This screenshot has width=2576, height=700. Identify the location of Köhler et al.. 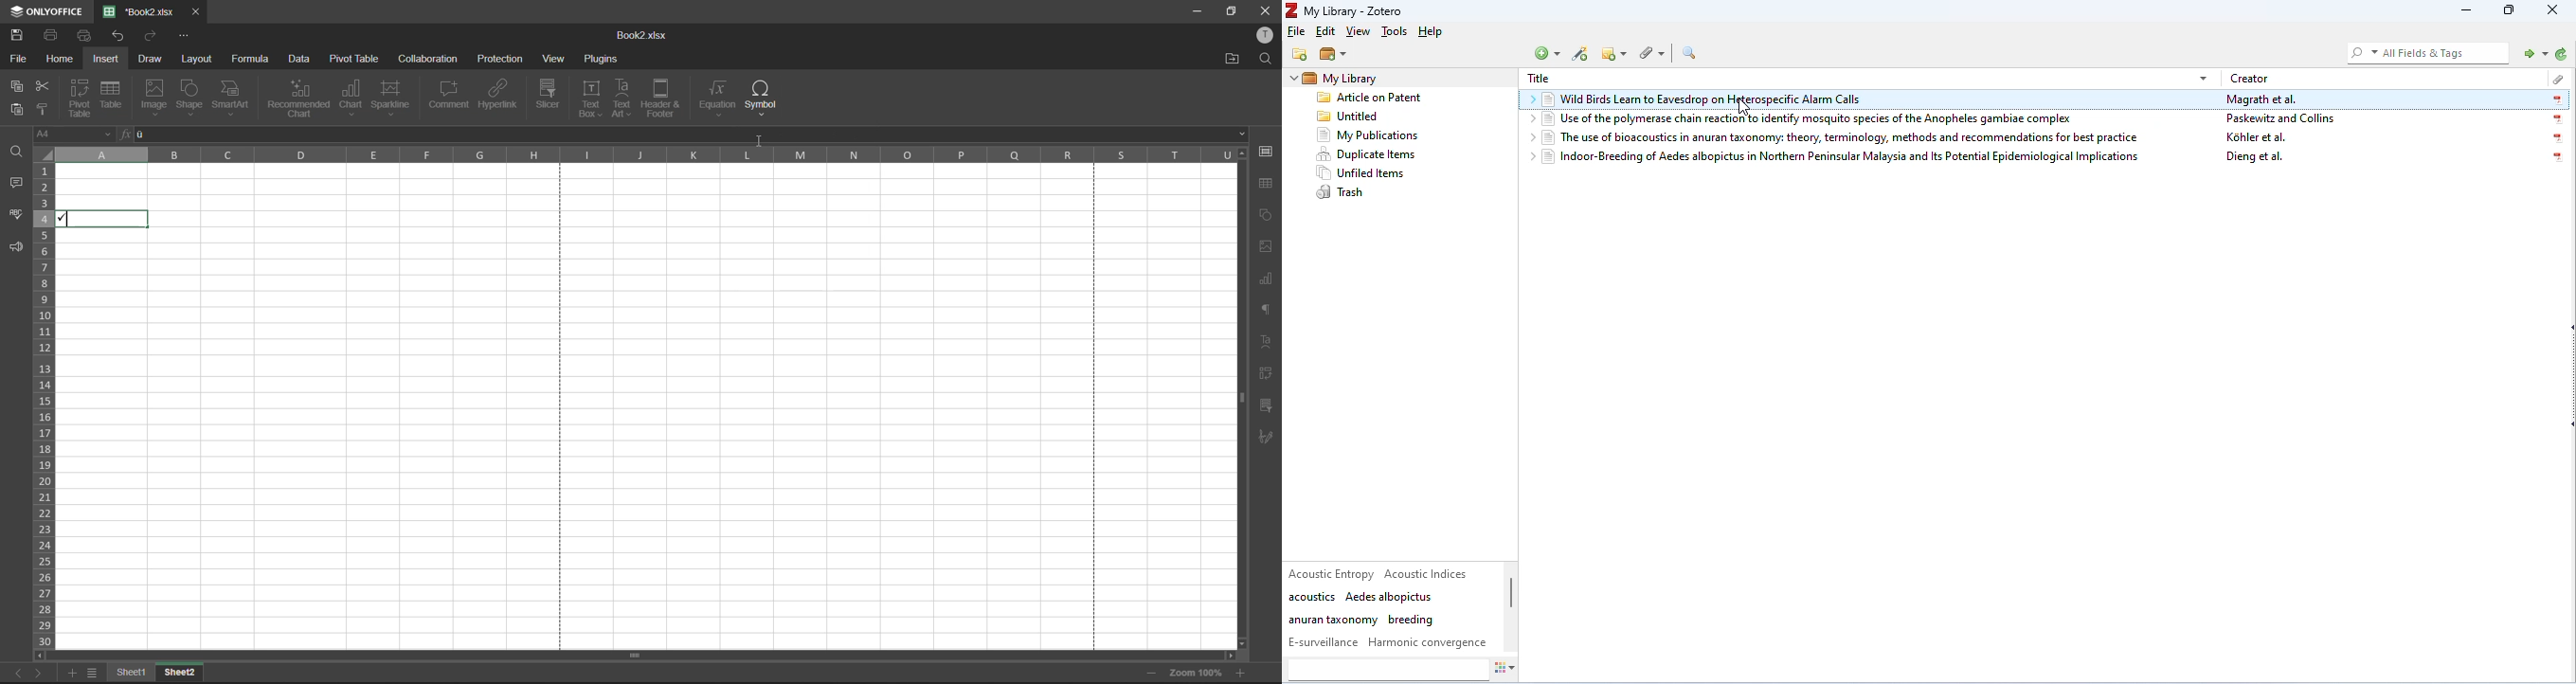
(2258, 139).